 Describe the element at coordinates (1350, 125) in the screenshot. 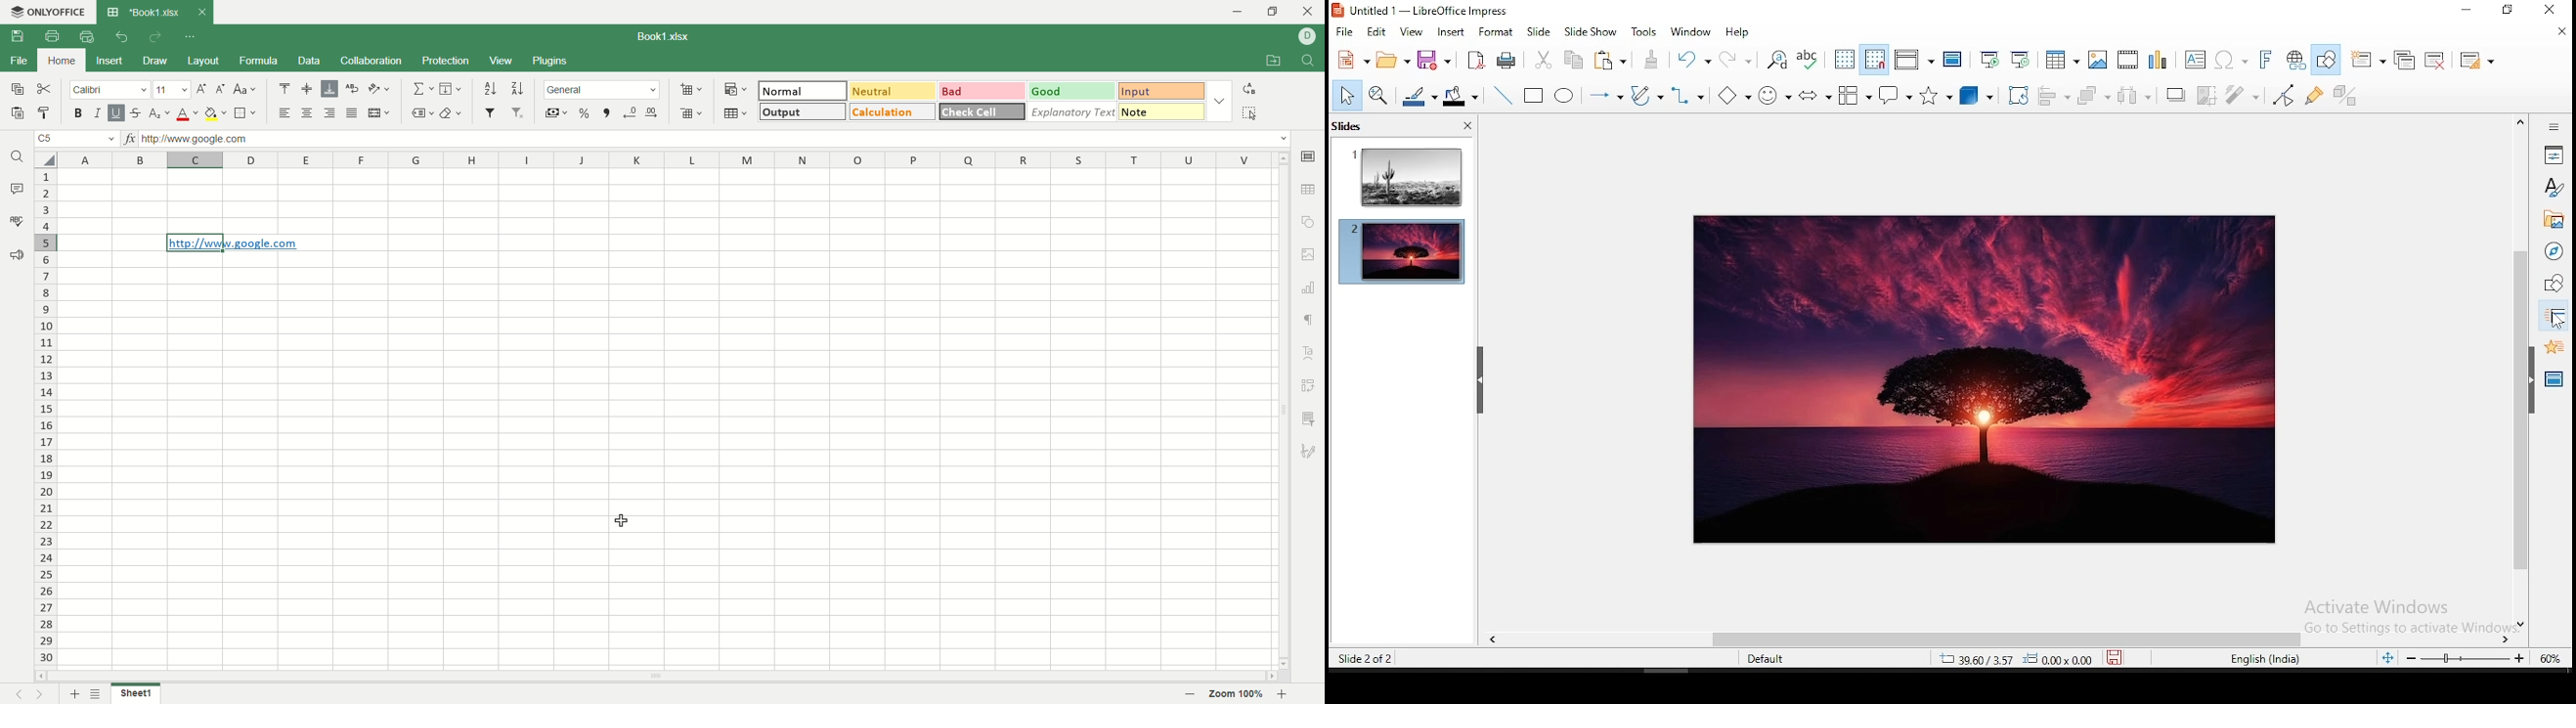

I see `slides` at that location.